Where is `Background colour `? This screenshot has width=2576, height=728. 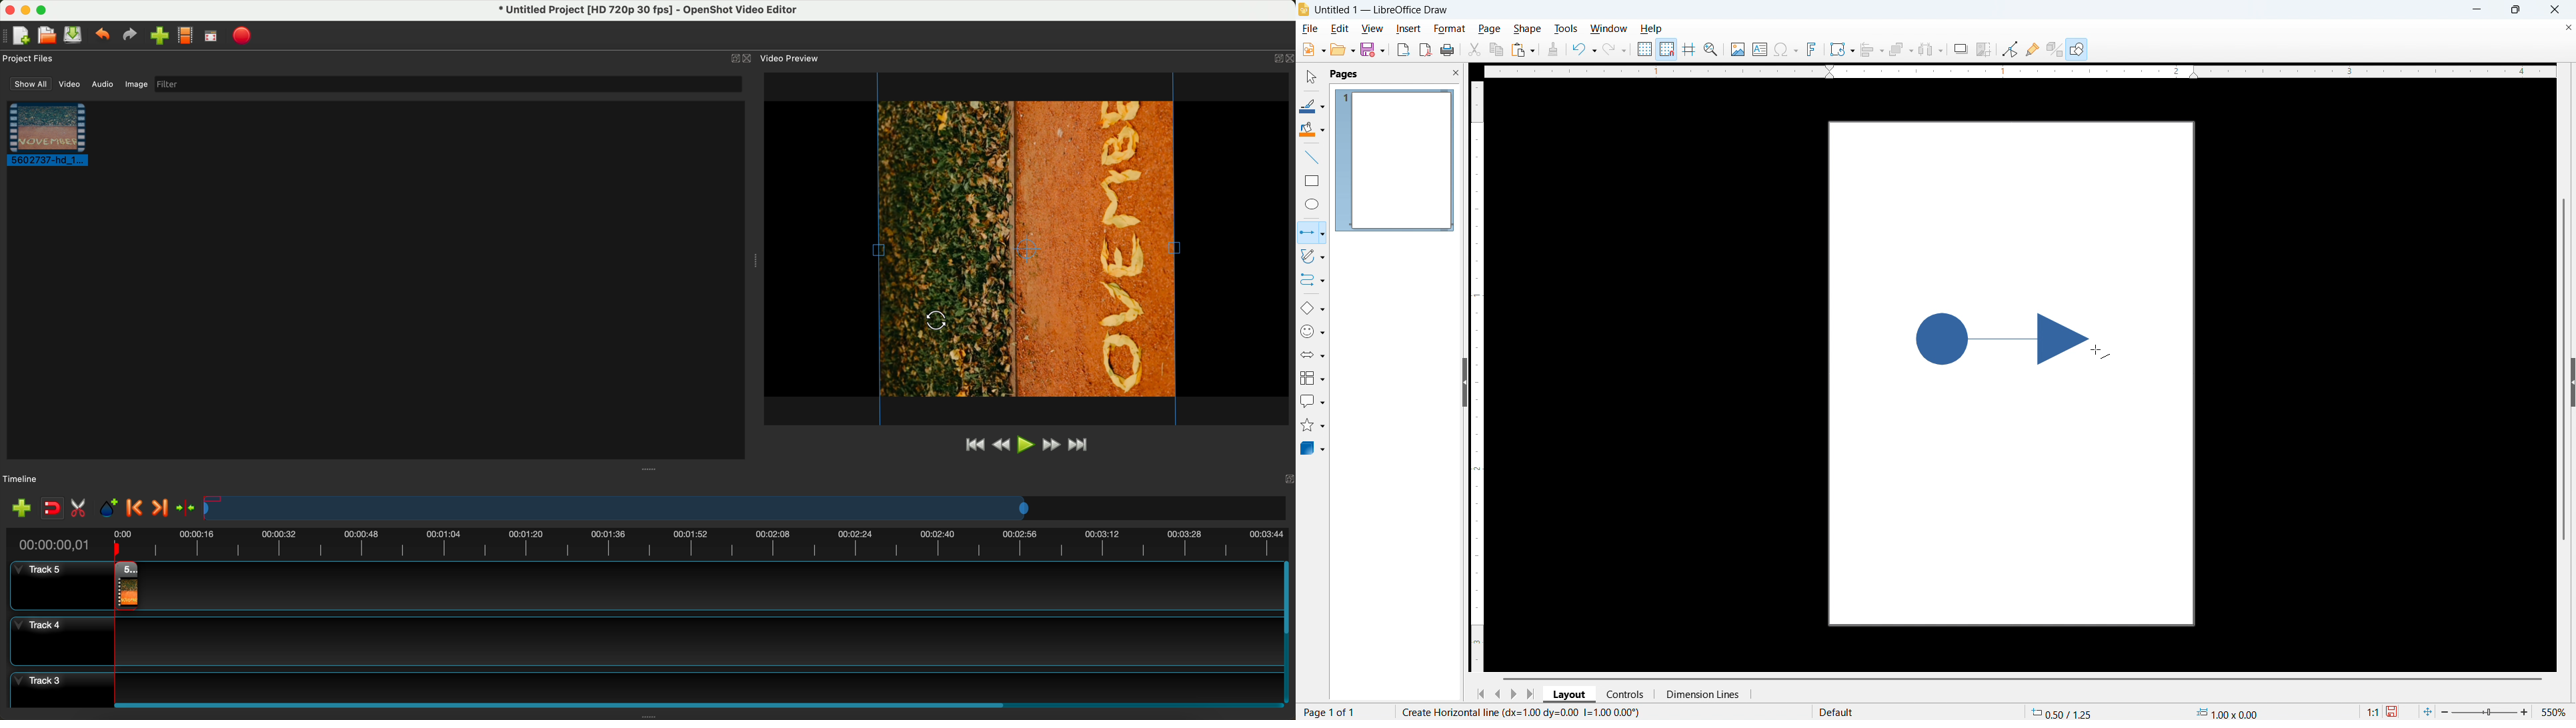
Background colour  is located at coordinates (1312, 129).